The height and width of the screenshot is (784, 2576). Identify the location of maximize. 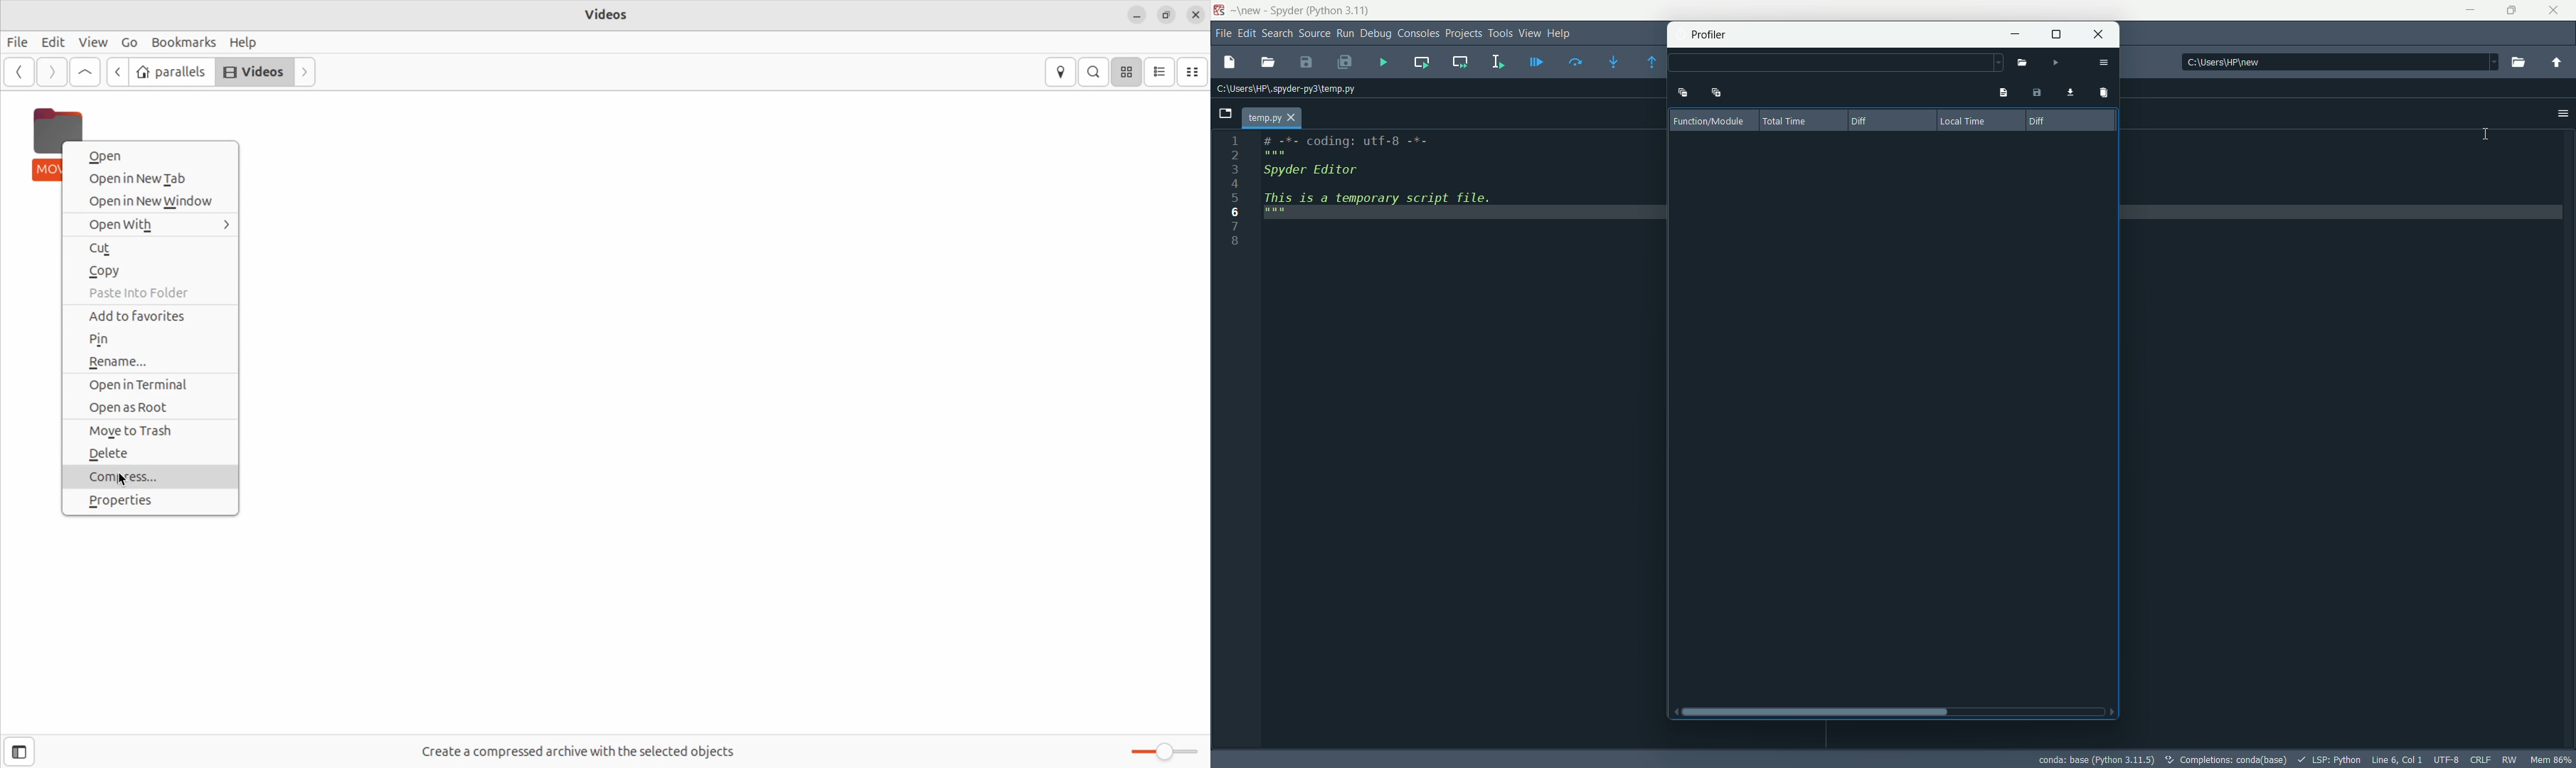
(2058, 35).